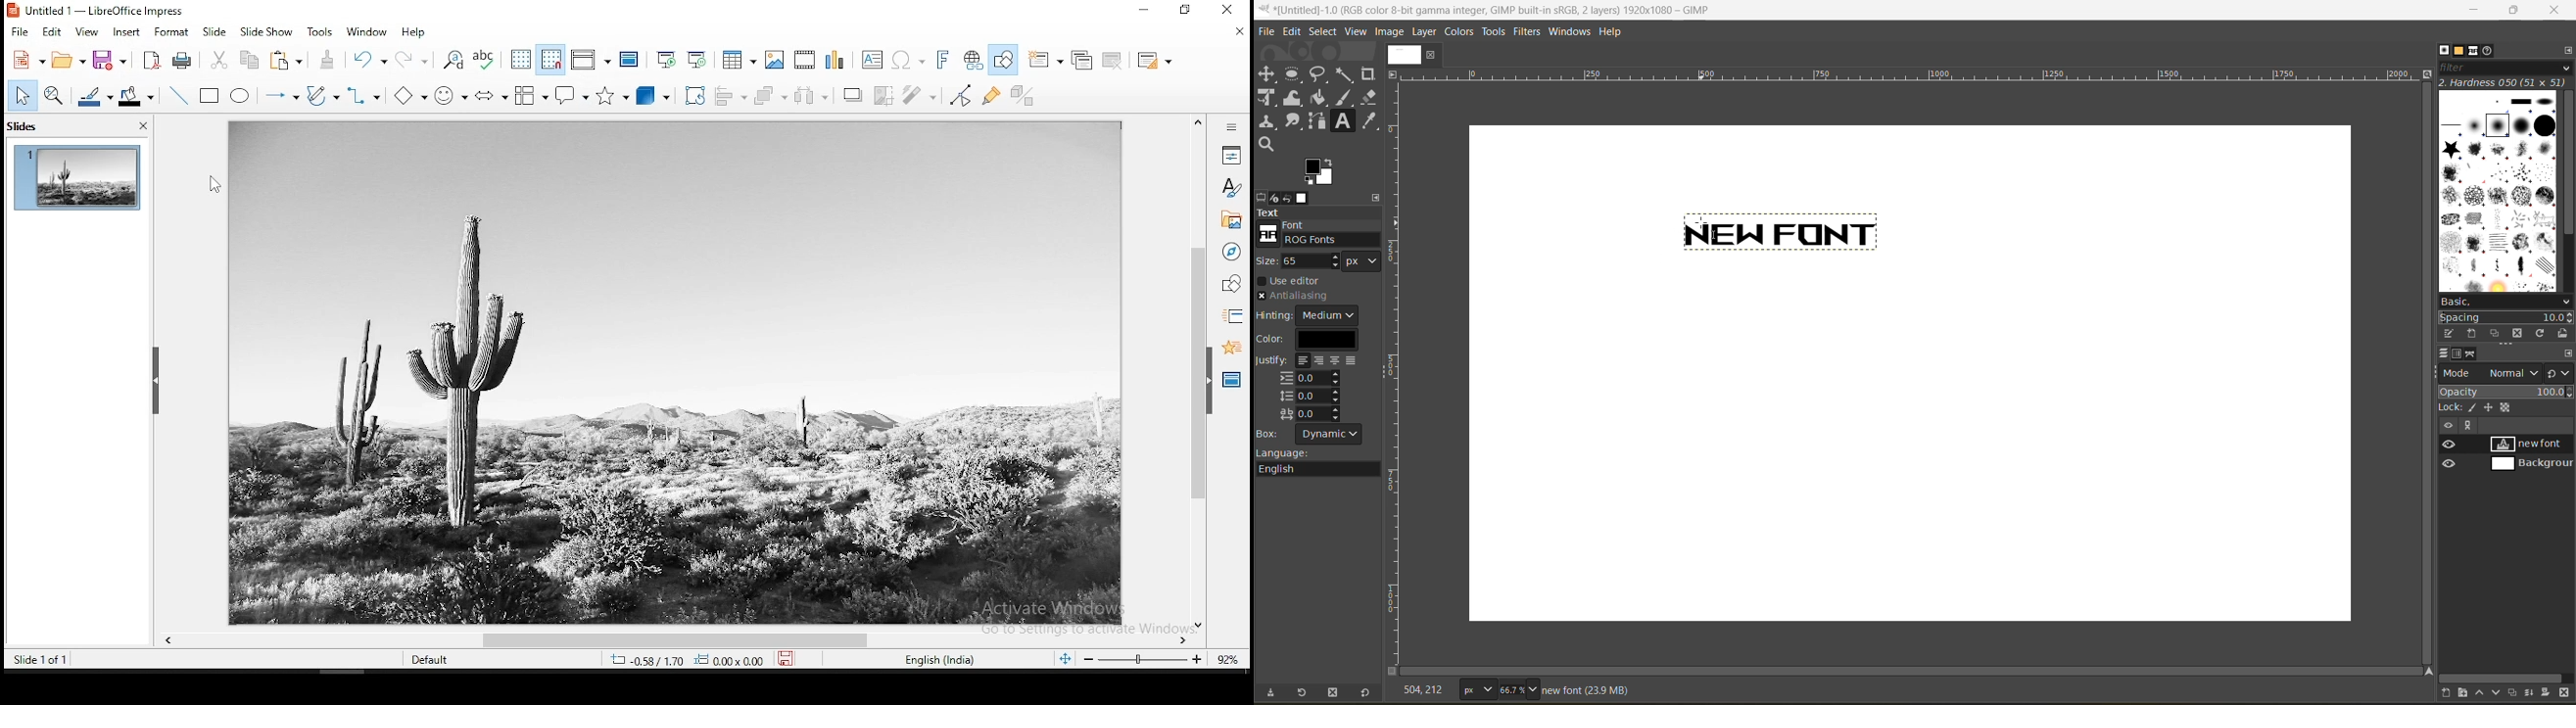  What do you see at coordinates (2476, 52) in the screenshot?
I see `fonts` at bounding box center [2476, 52].